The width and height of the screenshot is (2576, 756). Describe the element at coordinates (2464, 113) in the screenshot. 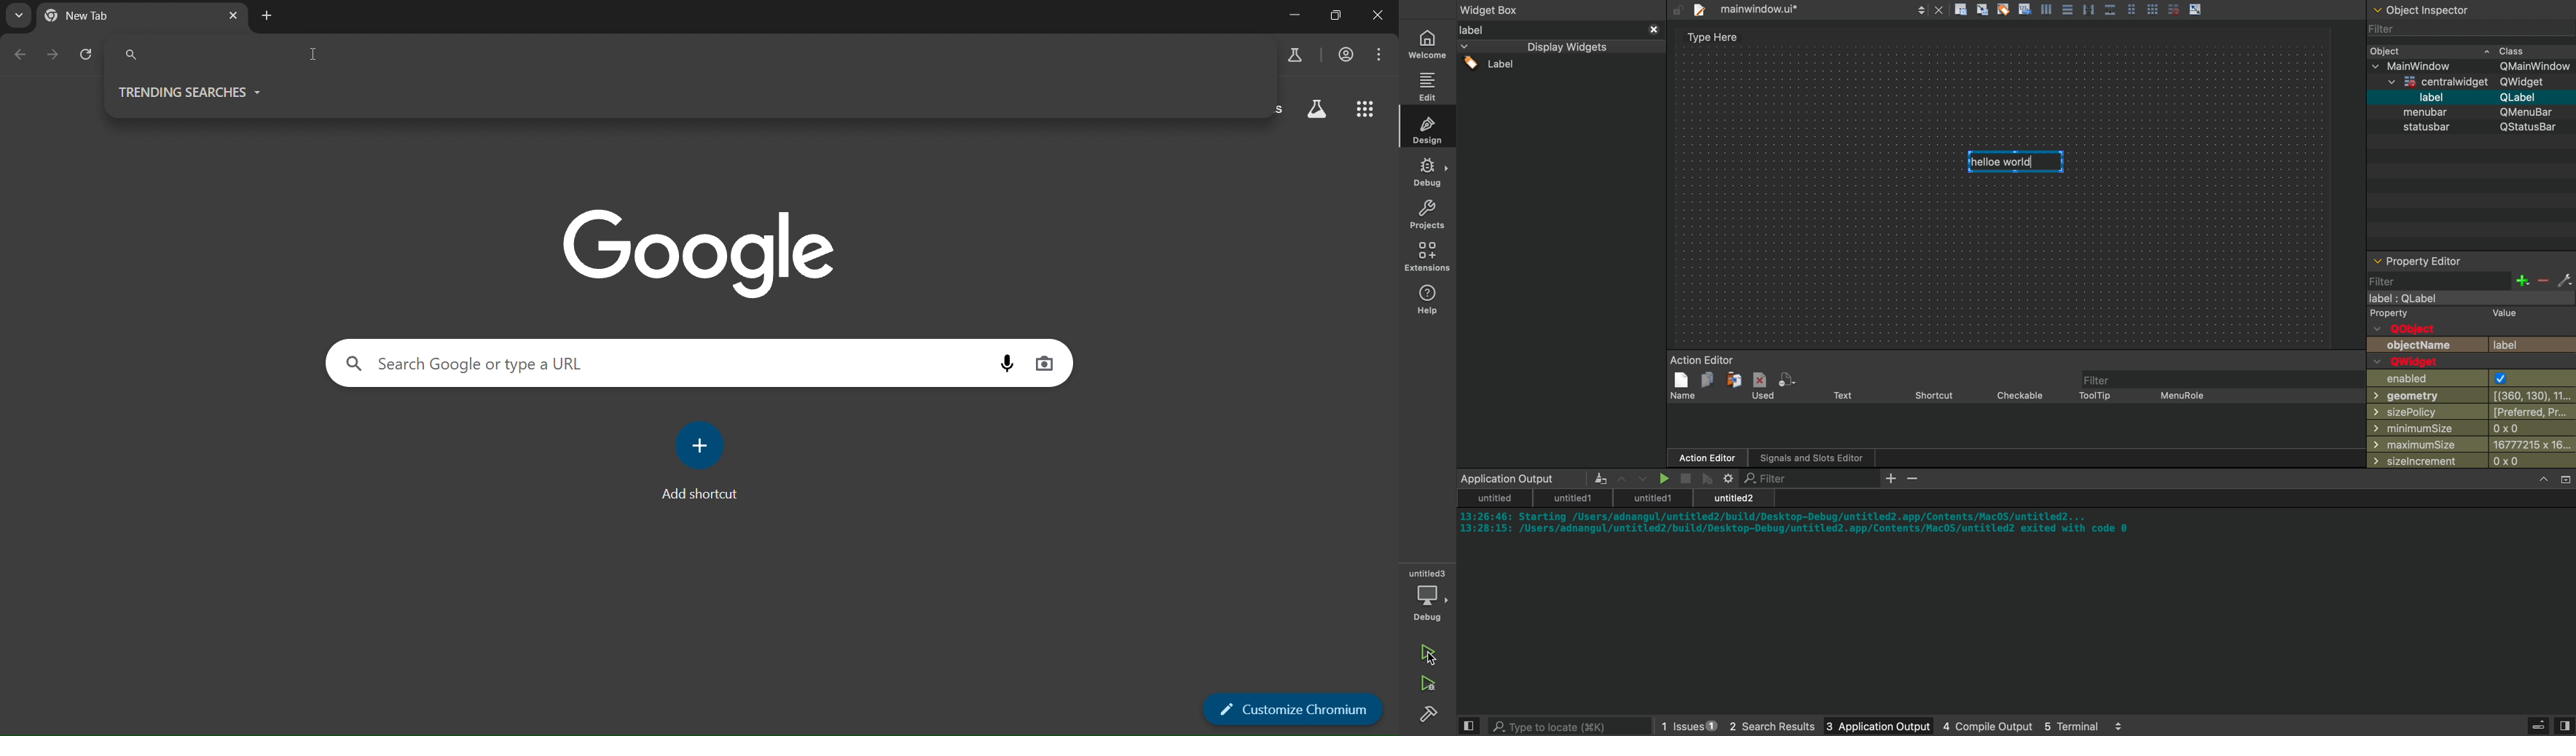

I see `` at that location.